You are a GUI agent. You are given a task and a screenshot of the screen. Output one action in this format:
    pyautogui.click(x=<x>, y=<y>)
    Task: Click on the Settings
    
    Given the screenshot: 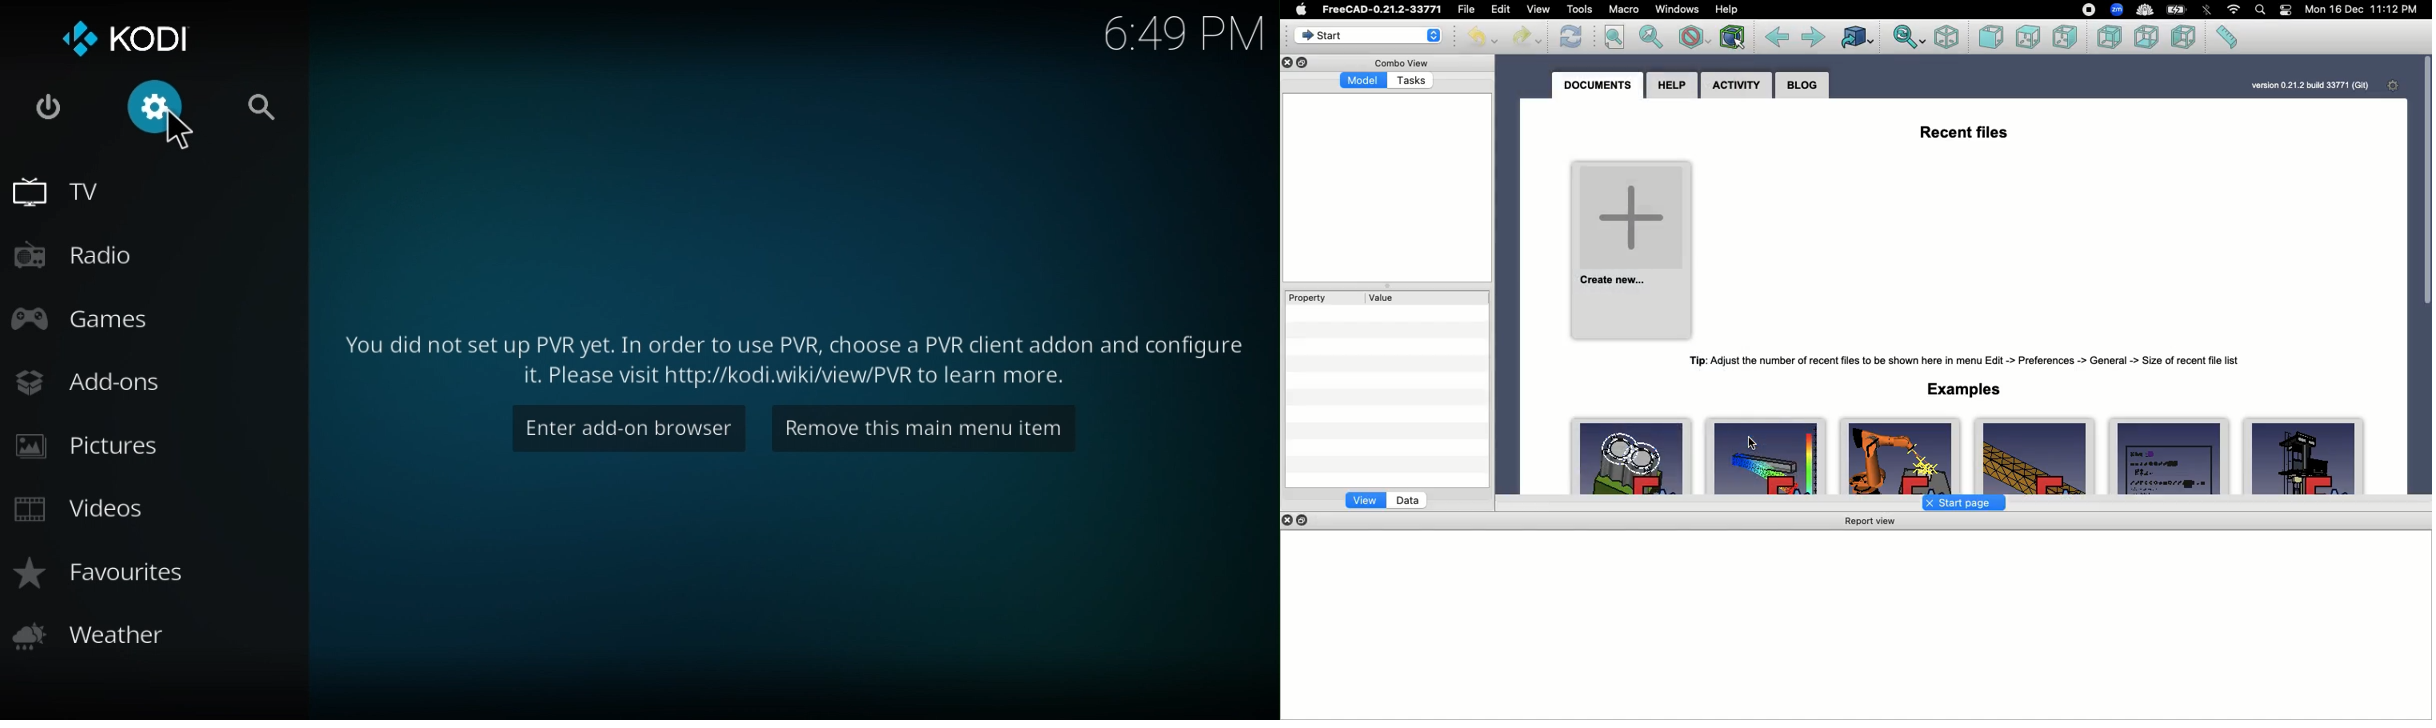 What is the action you would take?
    pyautogui.click(x=2396, y=87)
    